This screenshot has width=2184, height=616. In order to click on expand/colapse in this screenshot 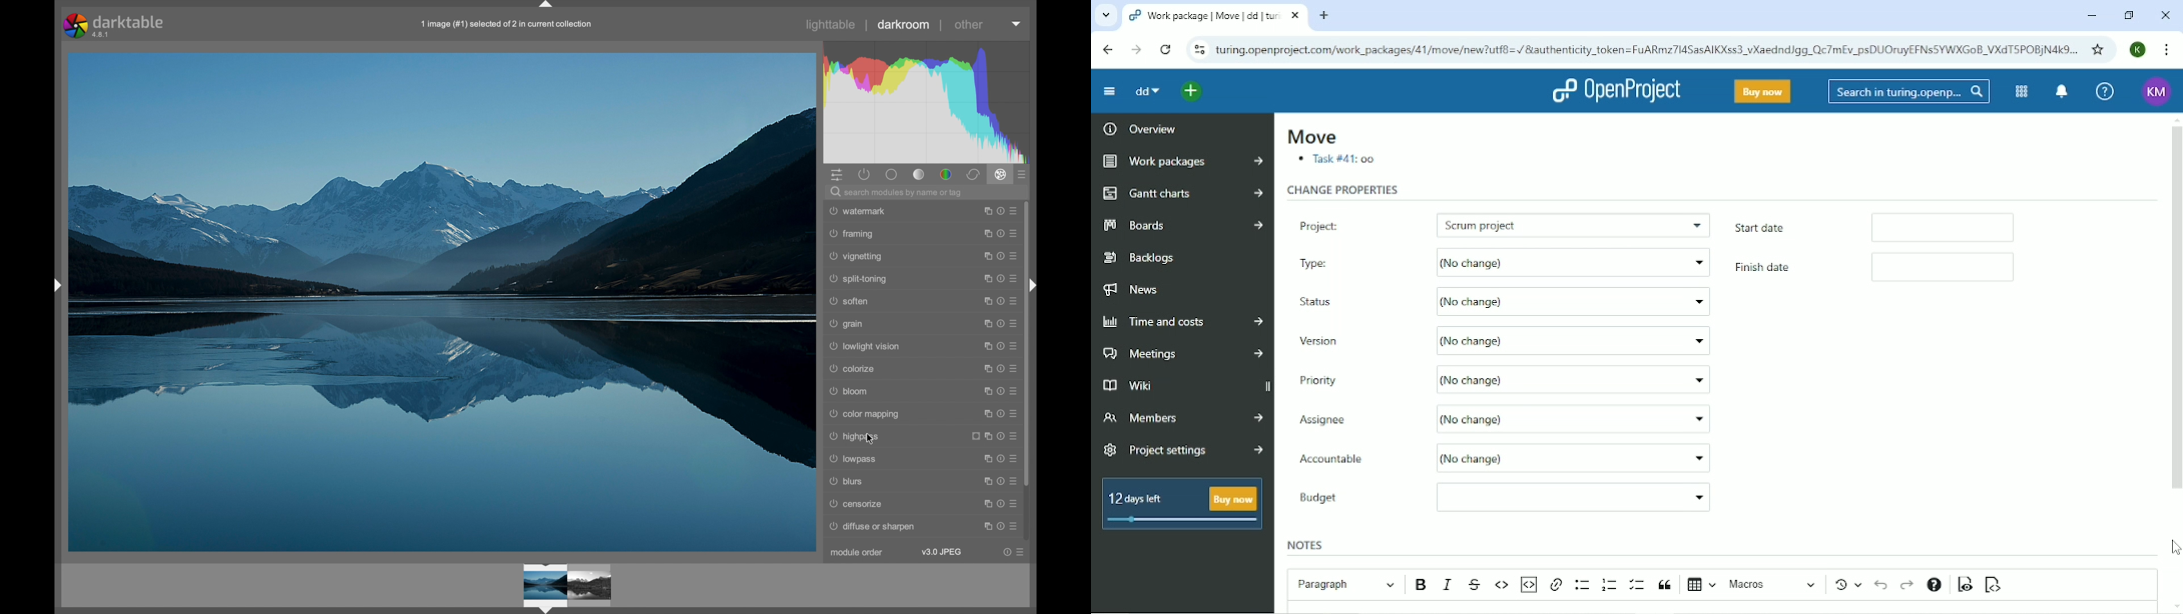, I will do `click(54, 285)`.